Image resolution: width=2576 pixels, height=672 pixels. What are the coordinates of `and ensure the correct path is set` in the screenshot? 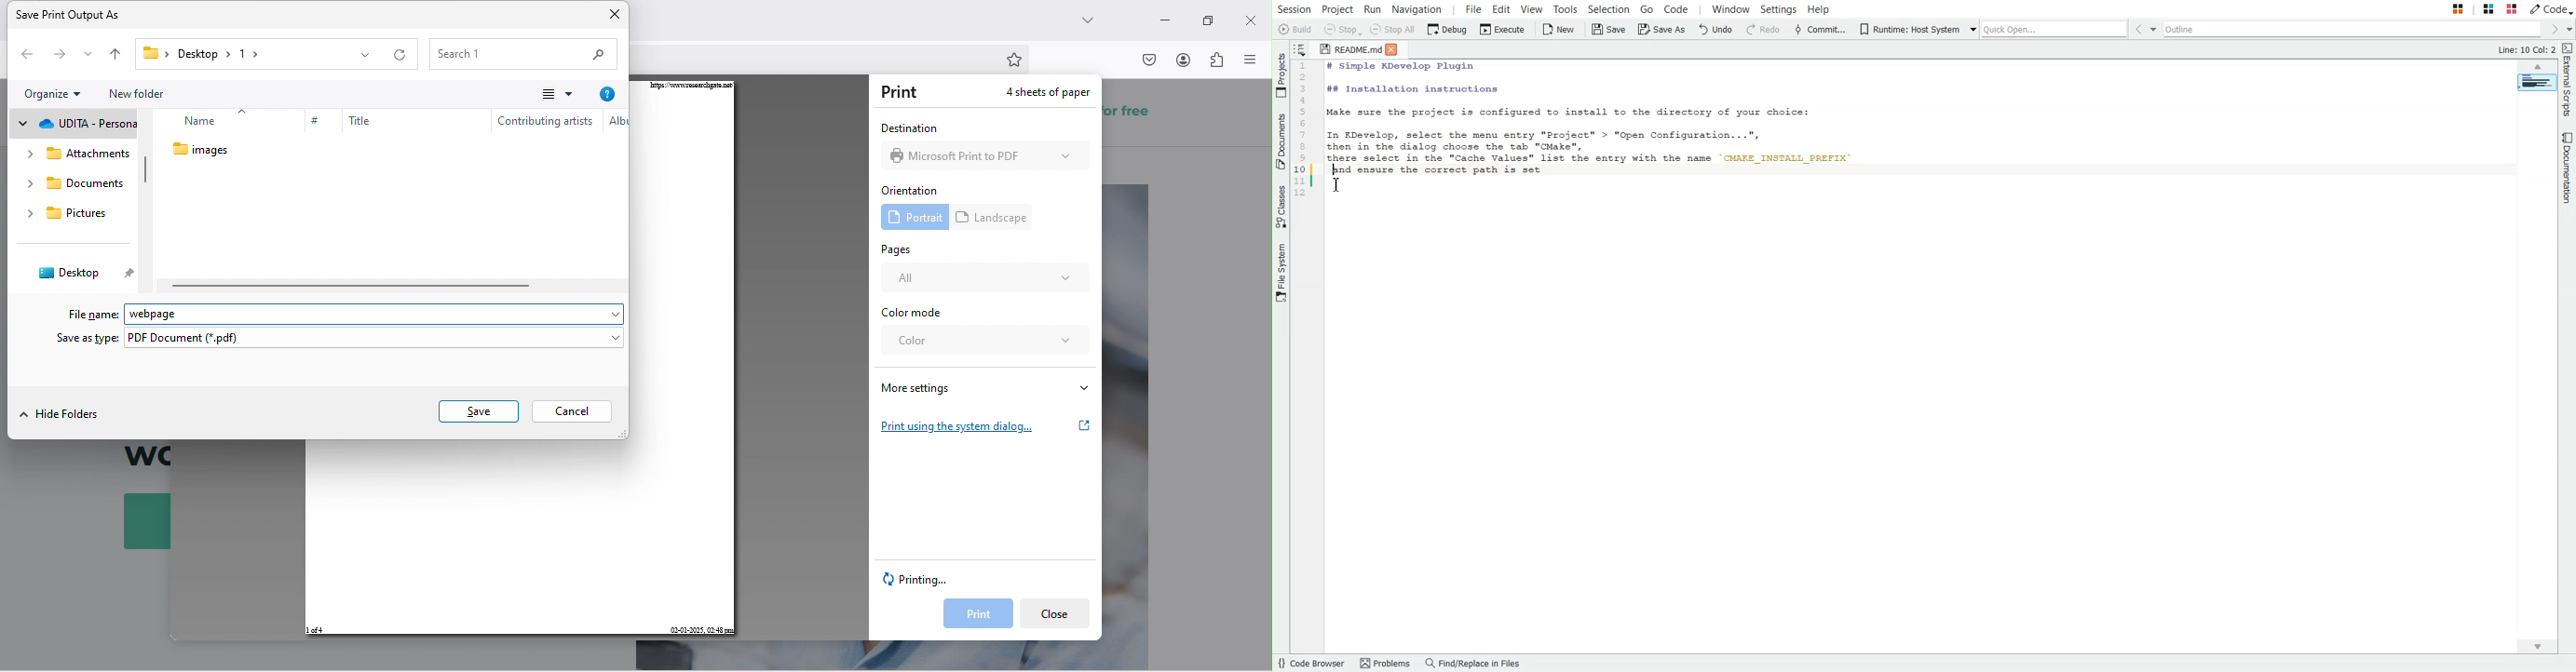 It's located at (1428, 170).